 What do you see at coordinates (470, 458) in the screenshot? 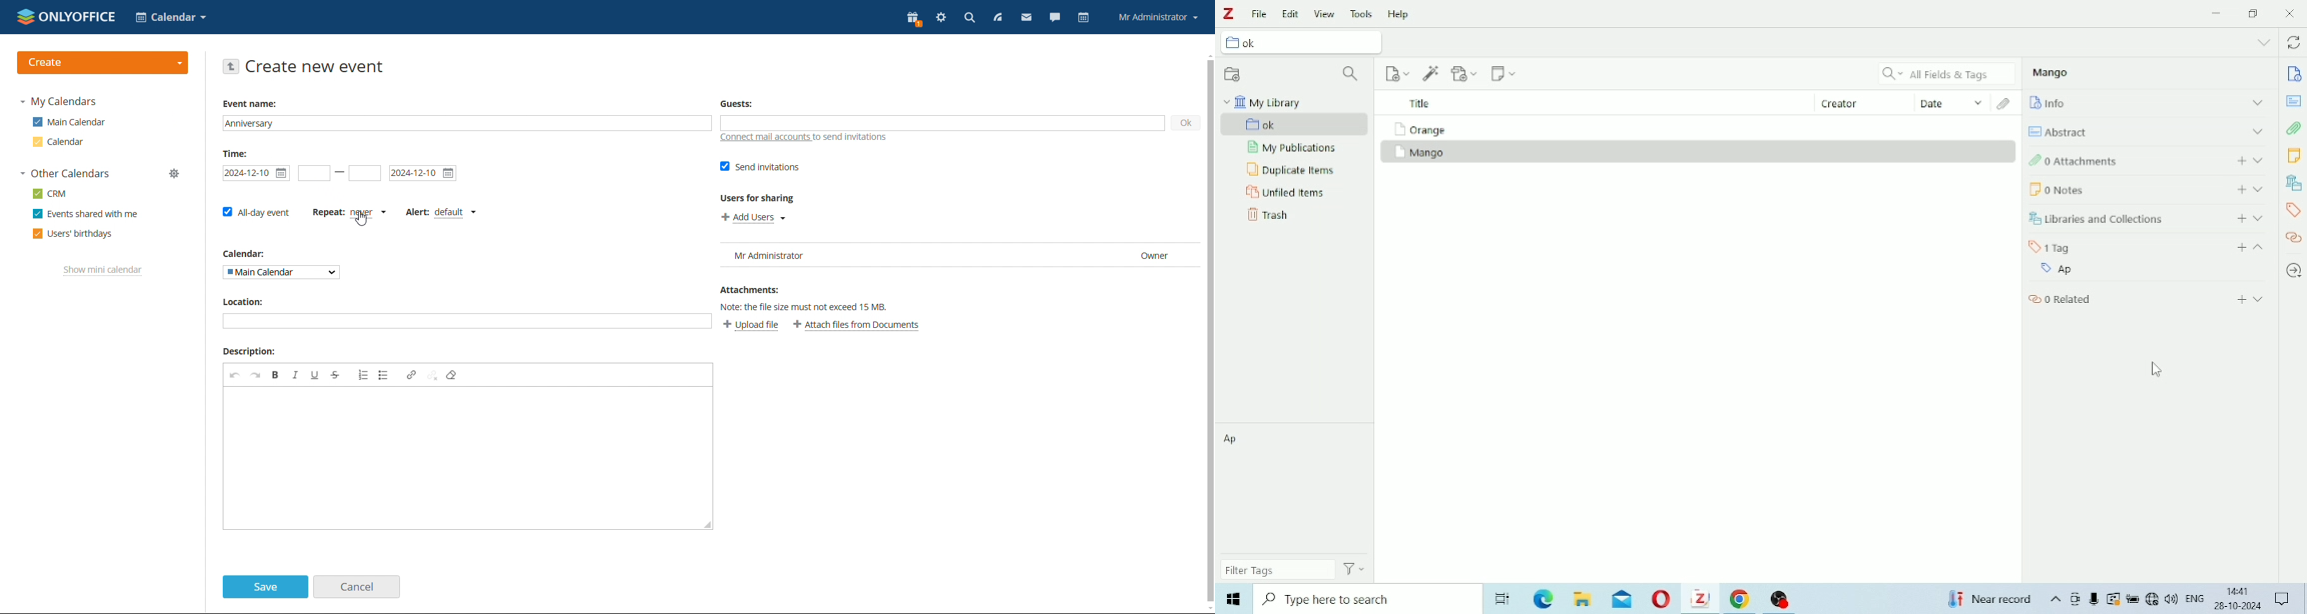
I see `` at bounding box center [470, 458].